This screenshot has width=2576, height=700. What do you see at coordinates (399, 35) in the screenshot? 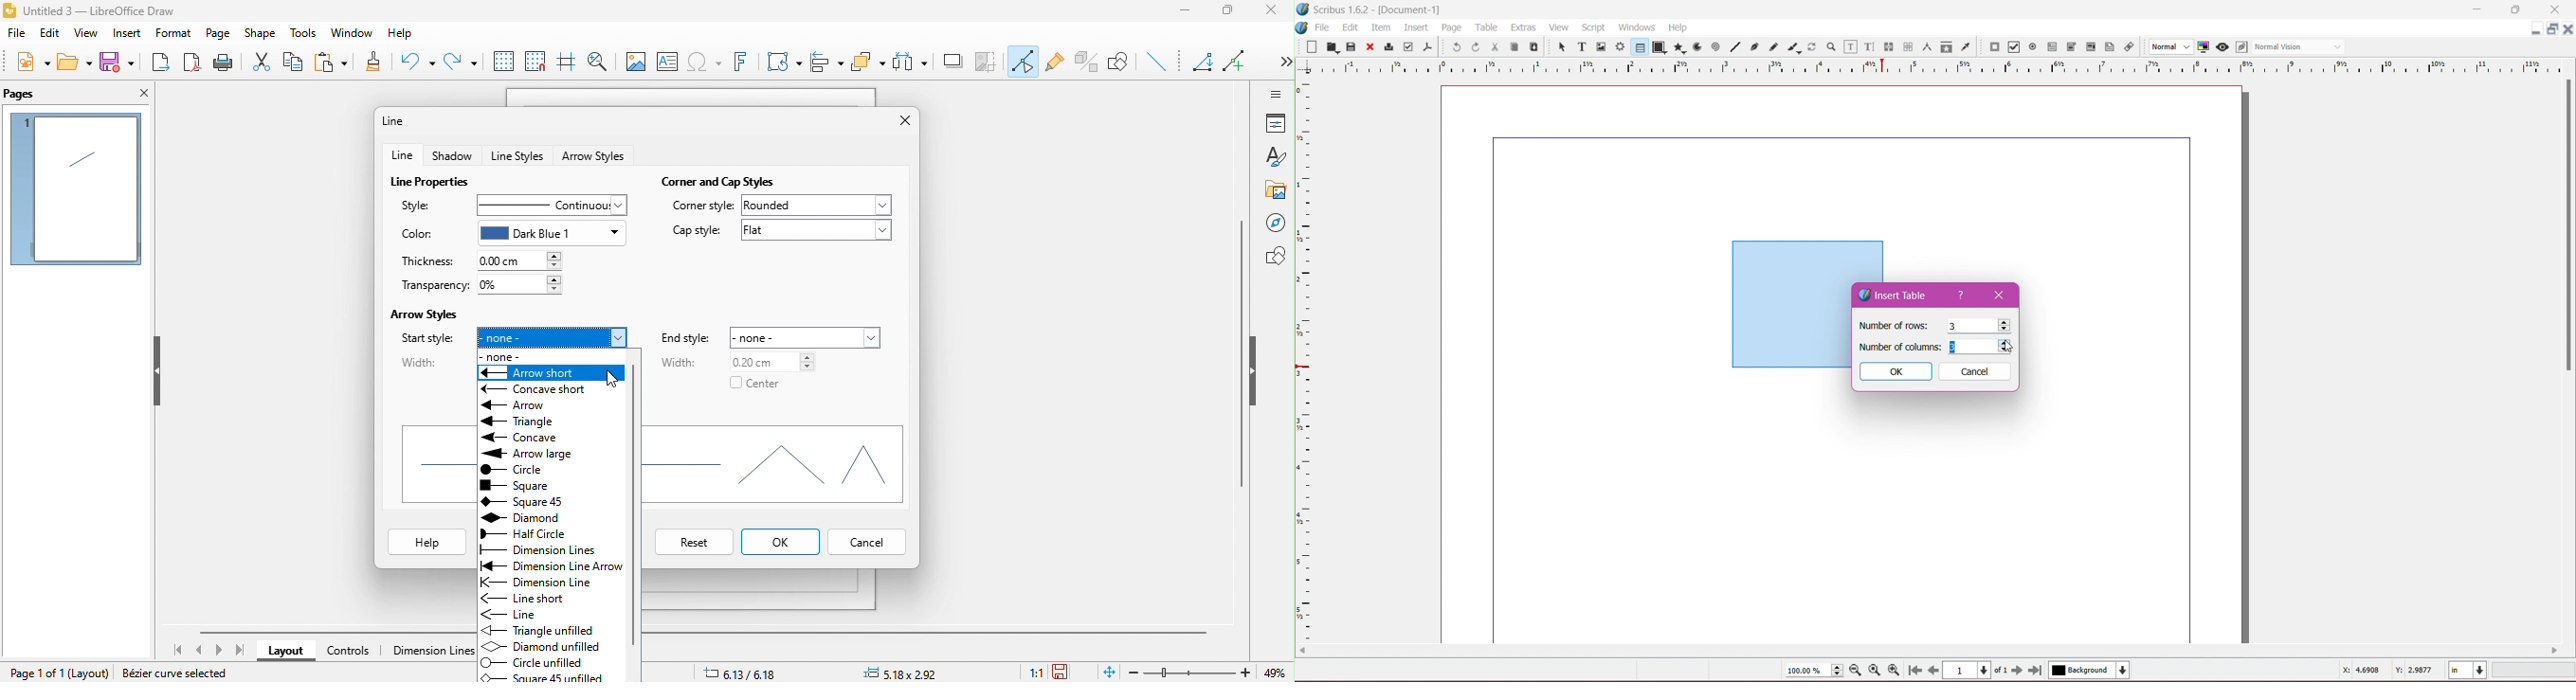
I see `help` at bounding box center [399, 35].